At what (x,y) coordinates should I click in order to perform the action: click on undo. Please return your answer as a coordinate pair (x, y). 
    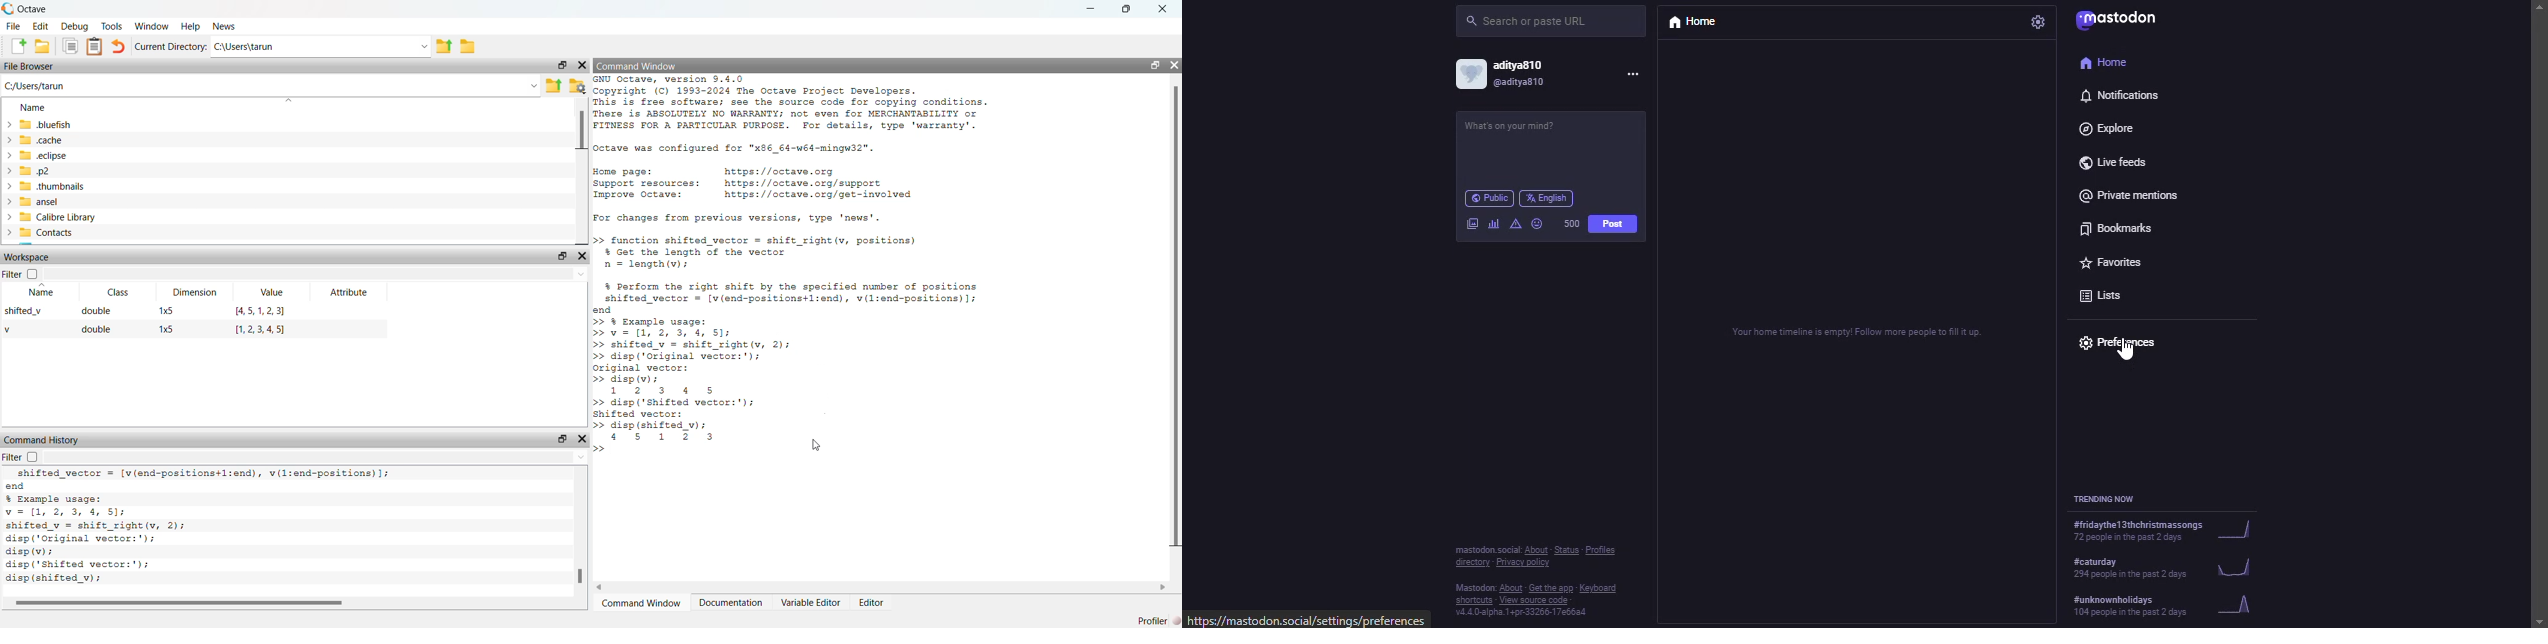
    Looking at the image, I should click on (118, 47).